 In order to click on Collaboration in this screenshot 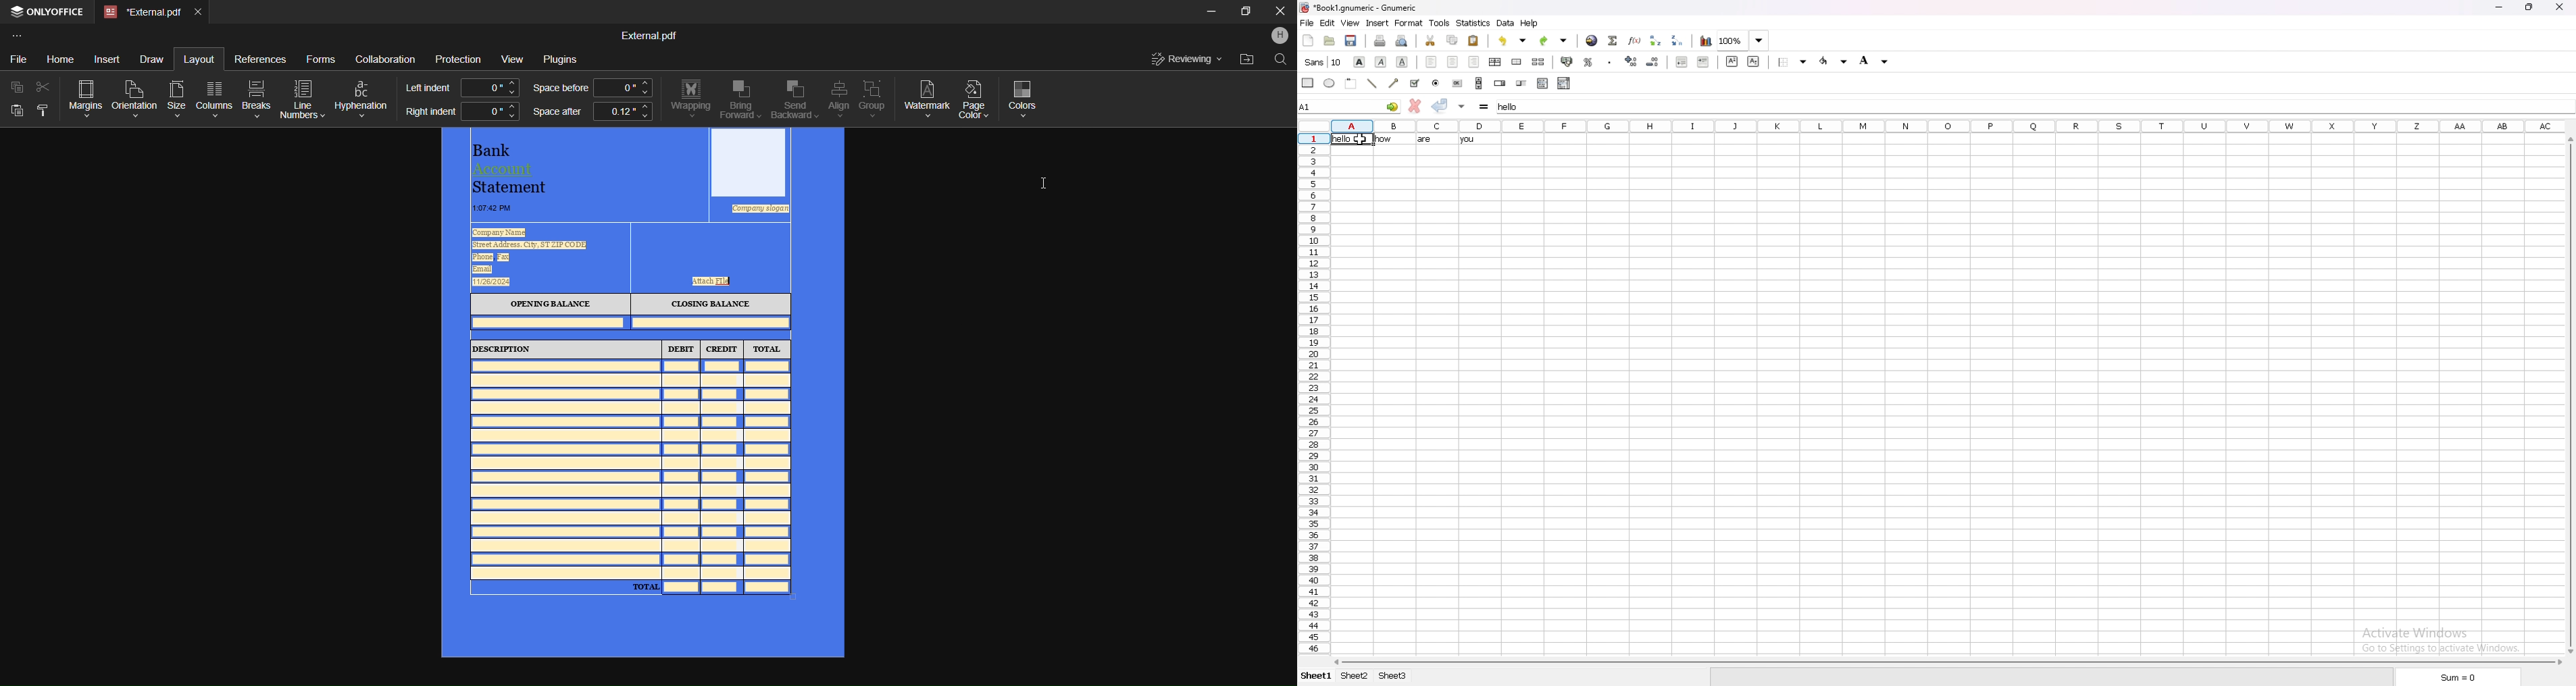, I will do `click(386, 57)`.